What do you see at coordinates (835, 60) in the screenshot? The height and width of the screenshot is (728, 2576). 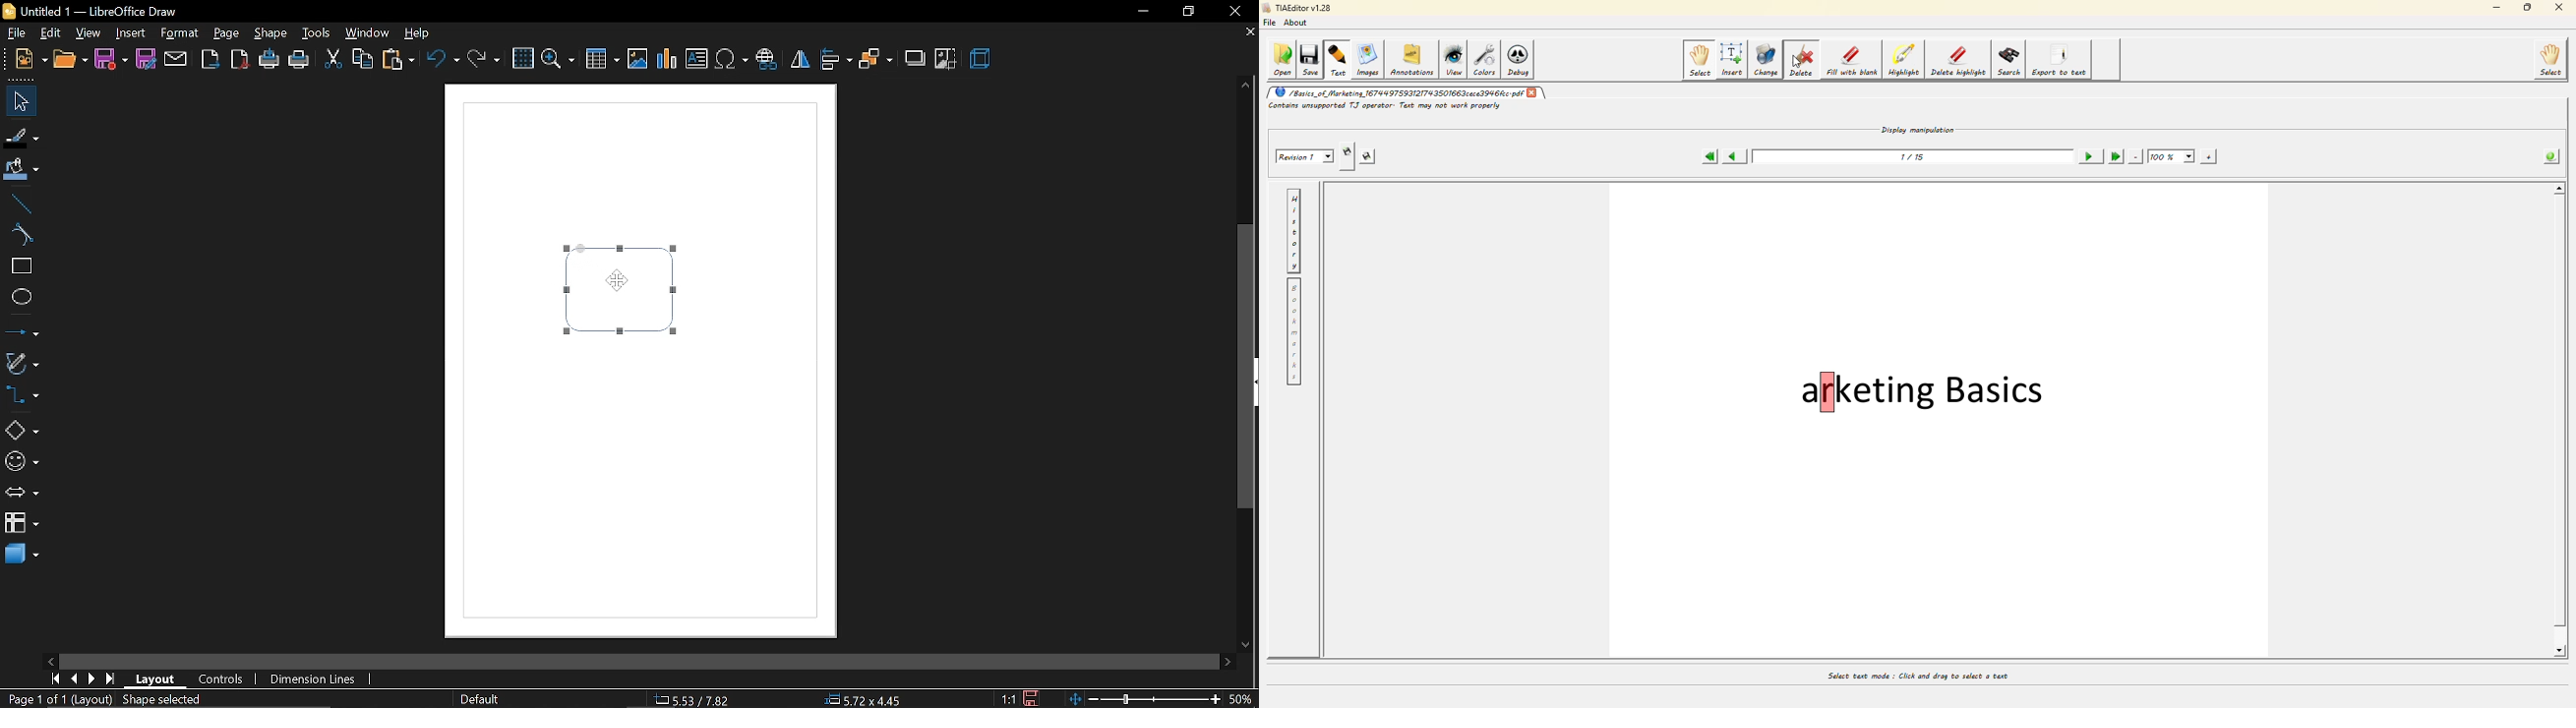 I see `align` at bounding box center [835, 60].